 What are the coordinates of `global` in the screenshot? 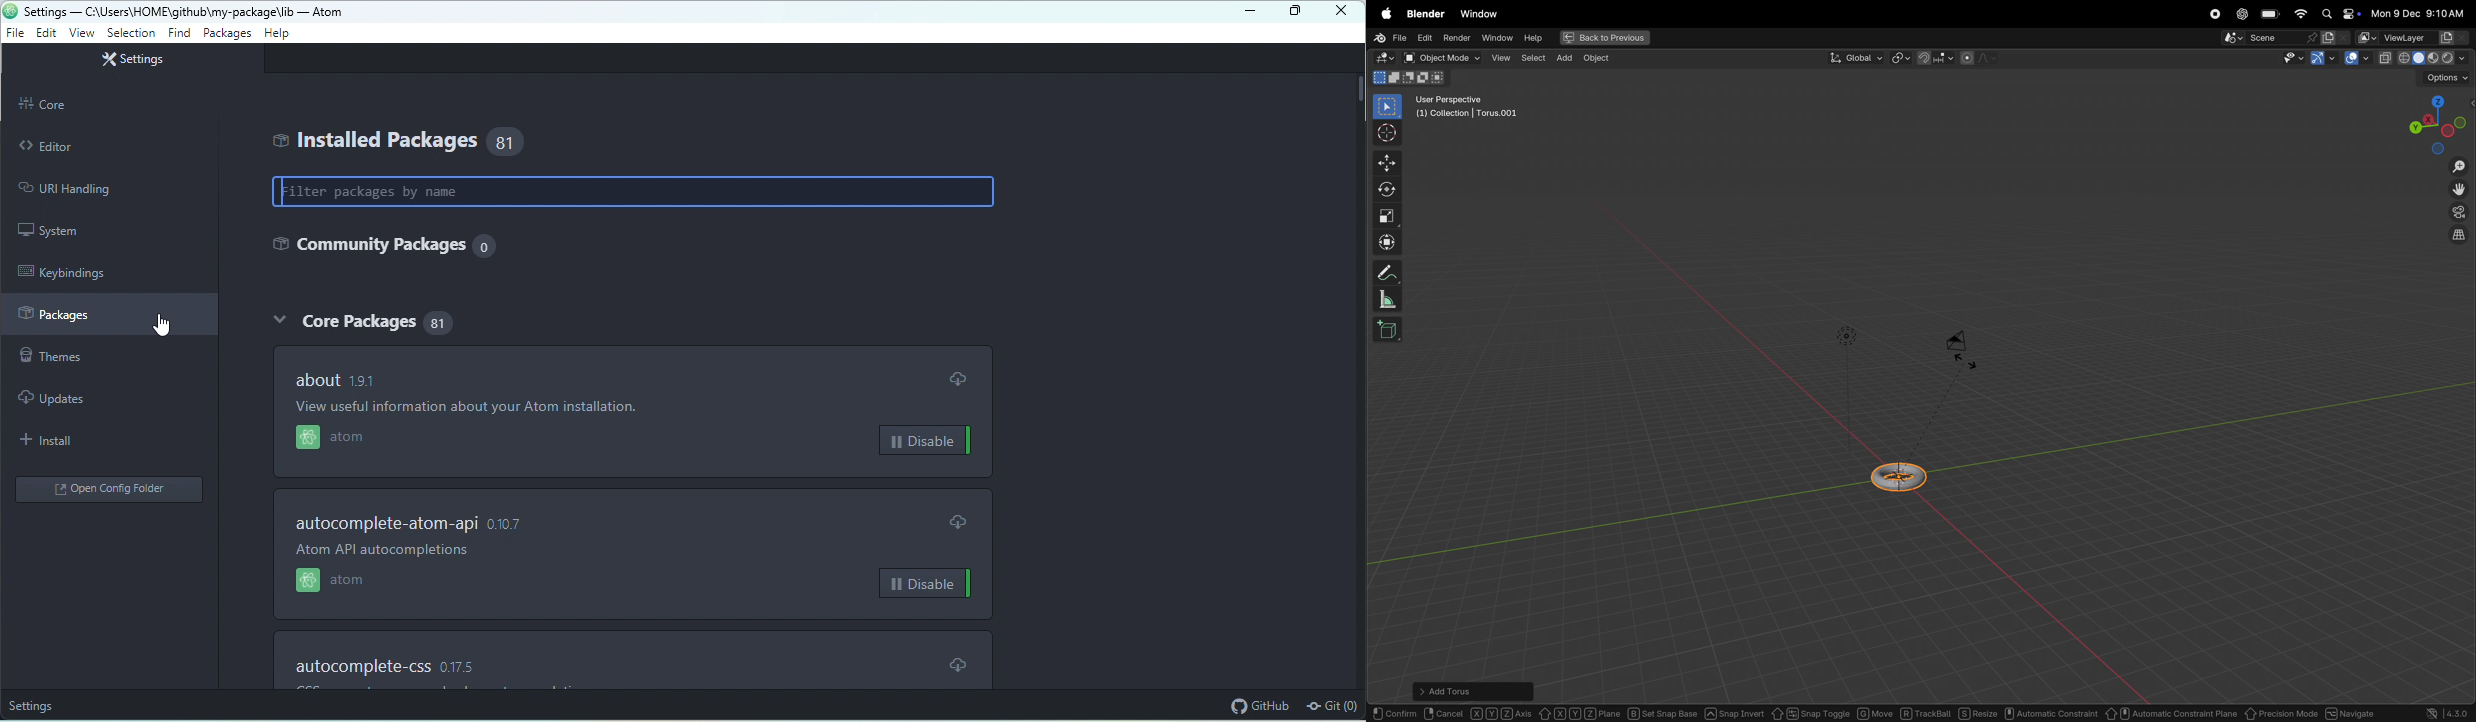 It's located at (1854, 58).